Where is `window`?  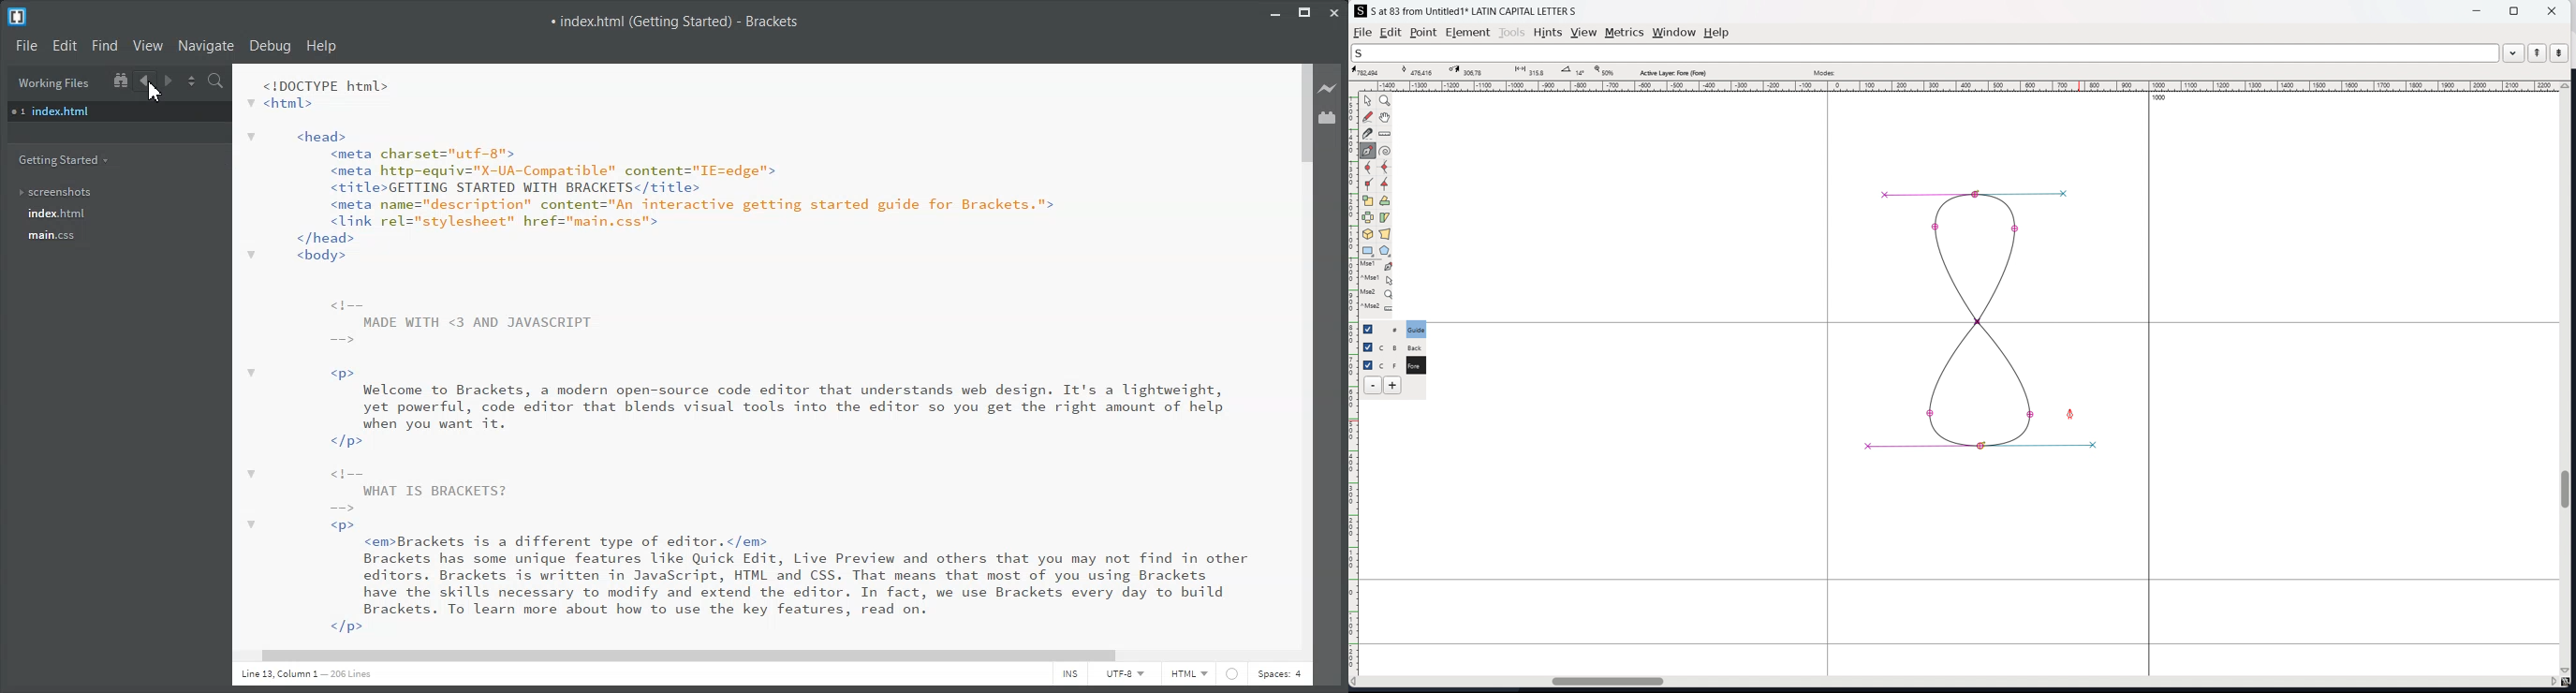 window is located at coordinates (1674, 33).